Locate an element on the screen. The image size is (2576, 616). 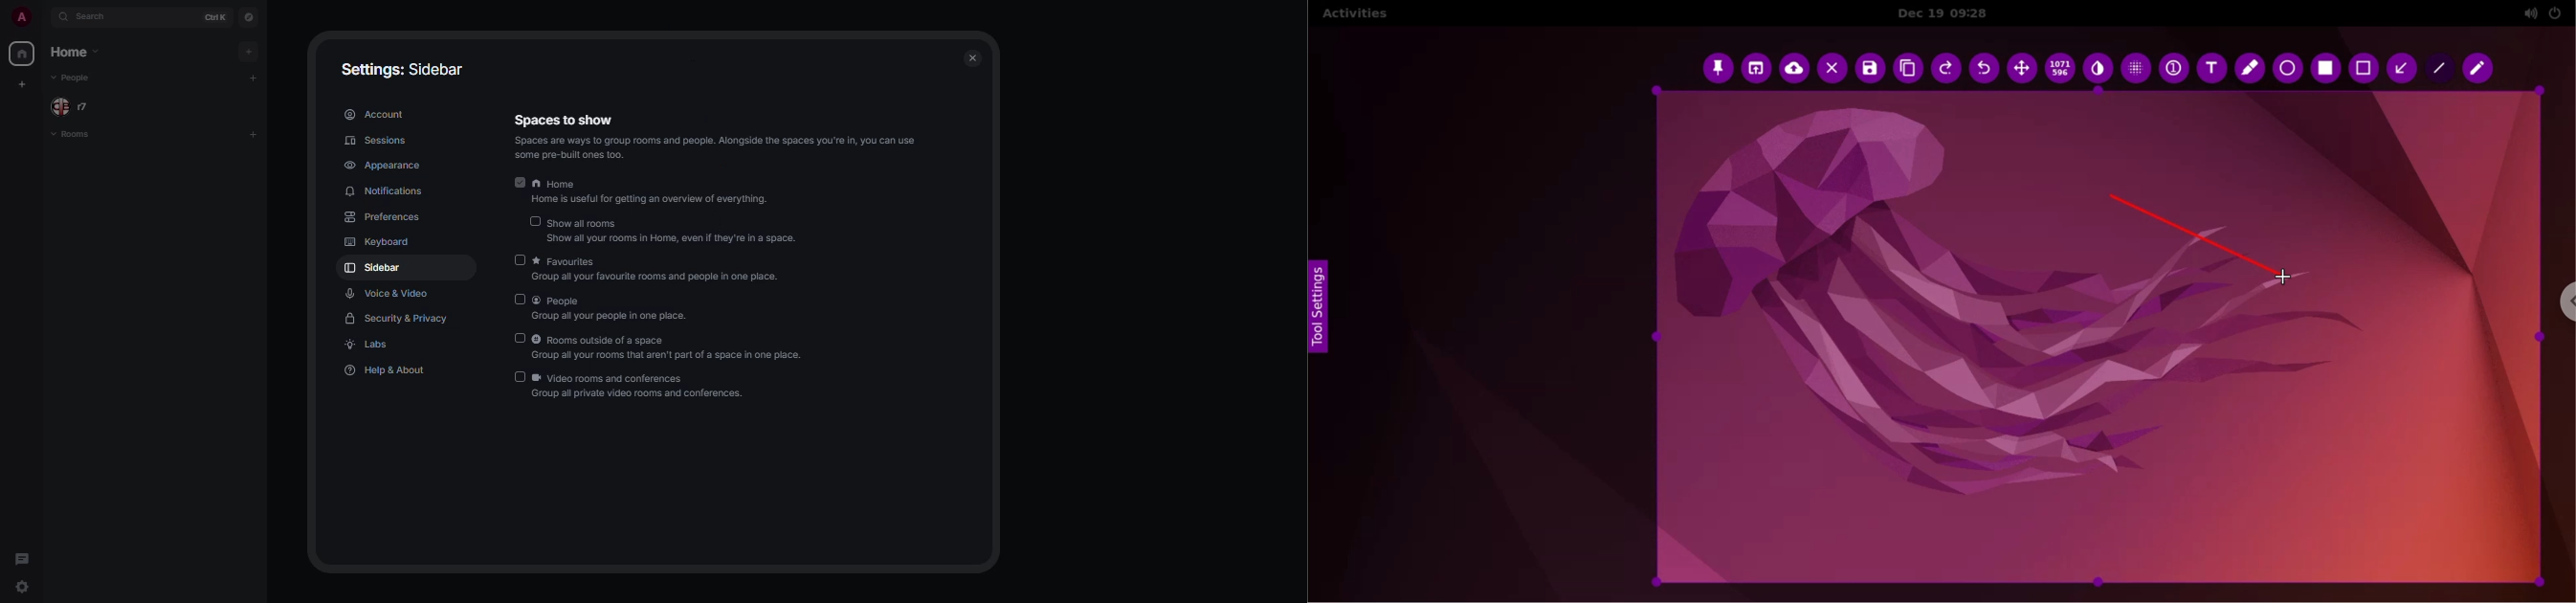
home is located at coordinates (653, 184).